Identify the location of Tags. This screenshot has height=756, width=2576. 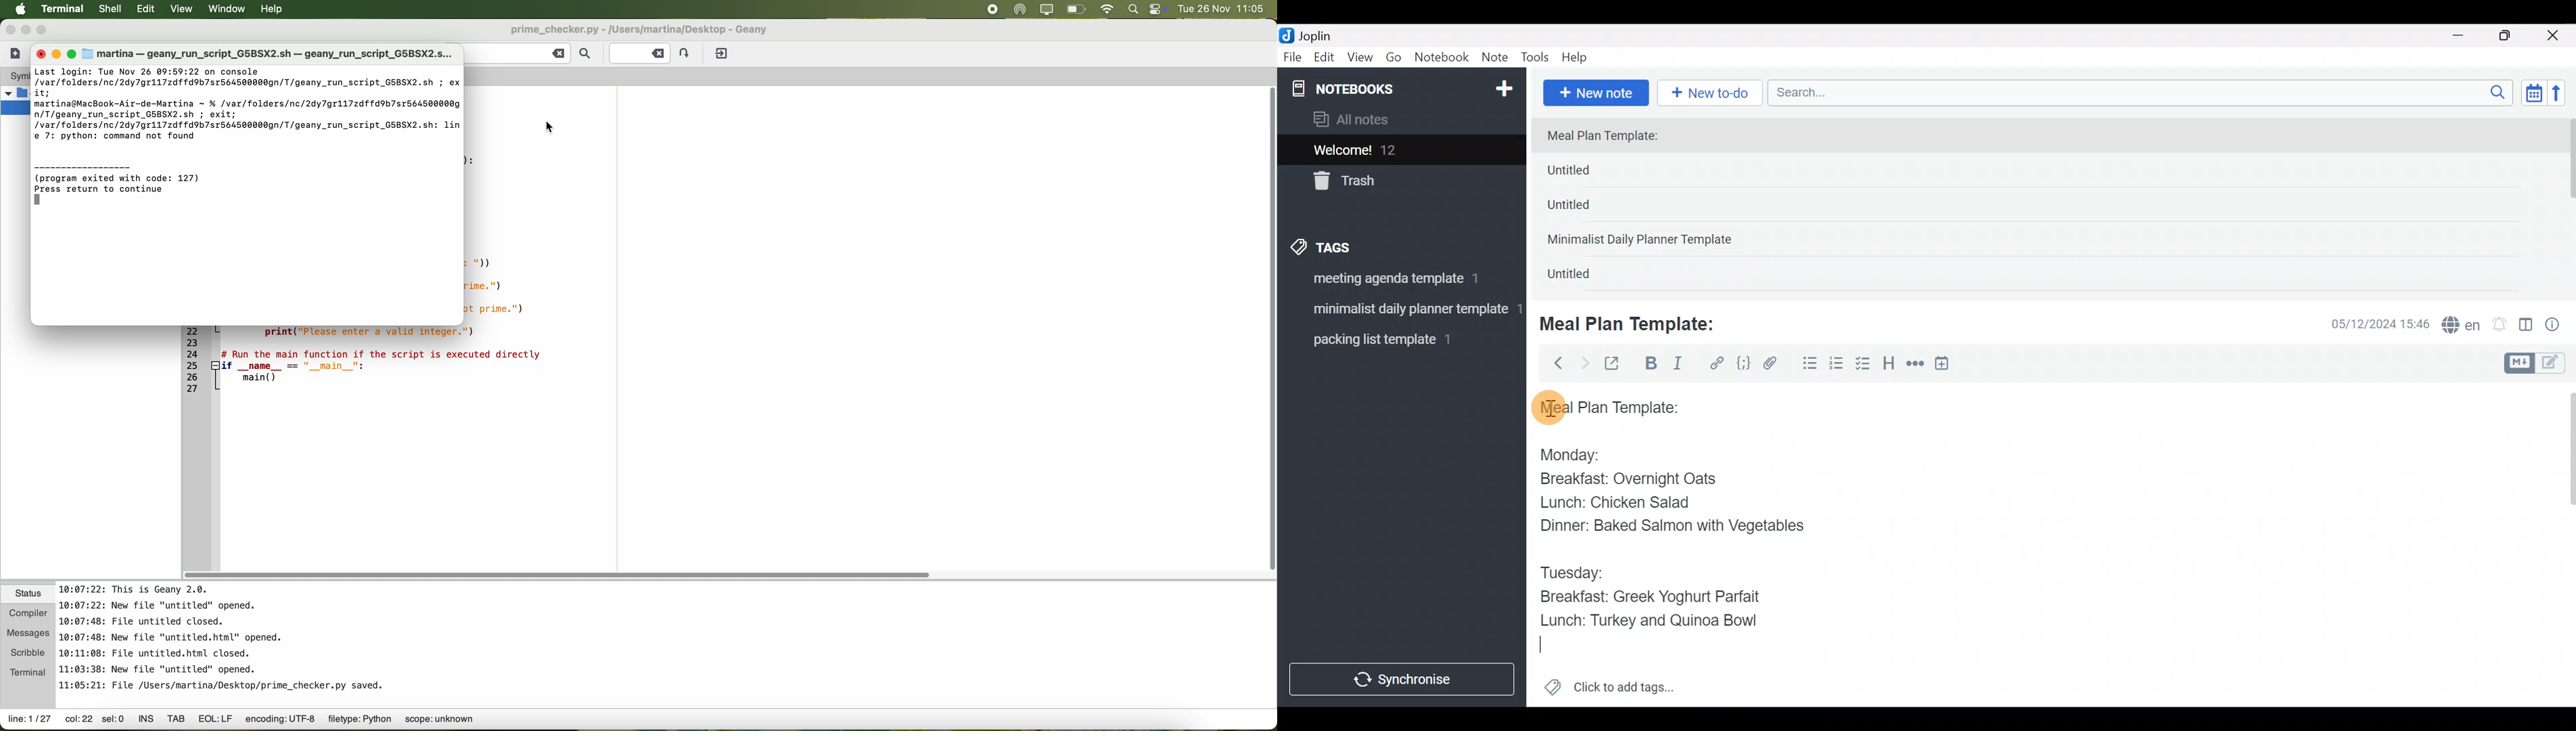
(1353, 245).